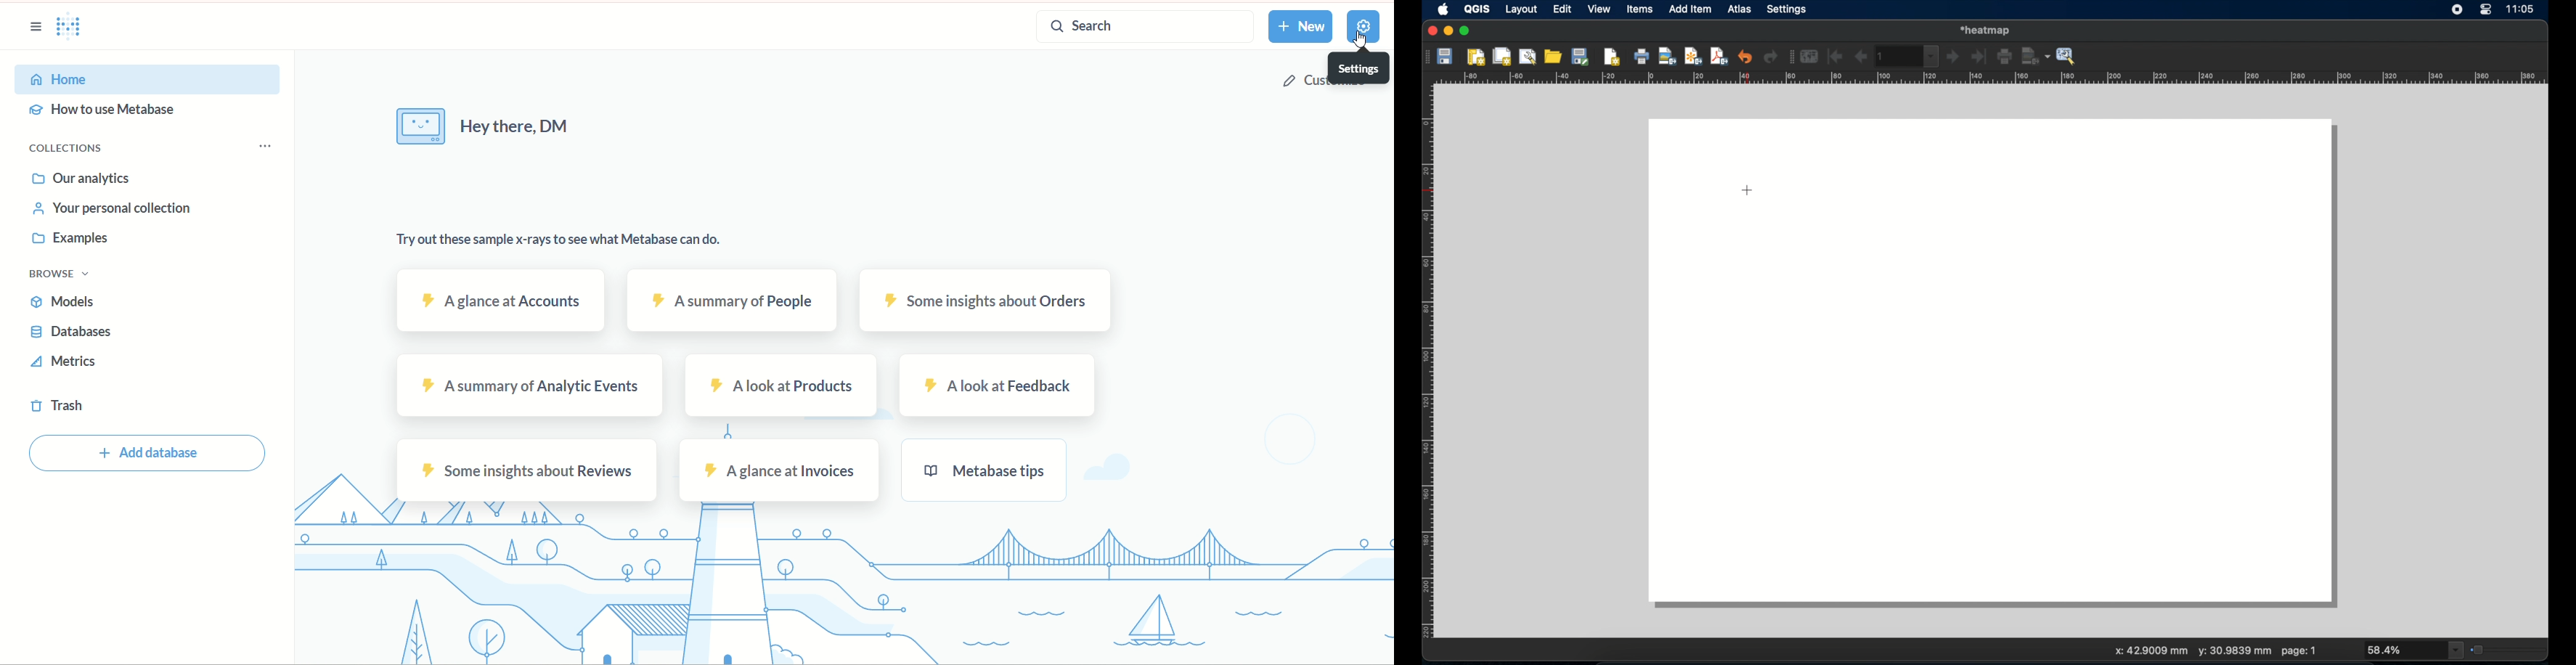  I want to click on Cursor, so click(1356, 44).